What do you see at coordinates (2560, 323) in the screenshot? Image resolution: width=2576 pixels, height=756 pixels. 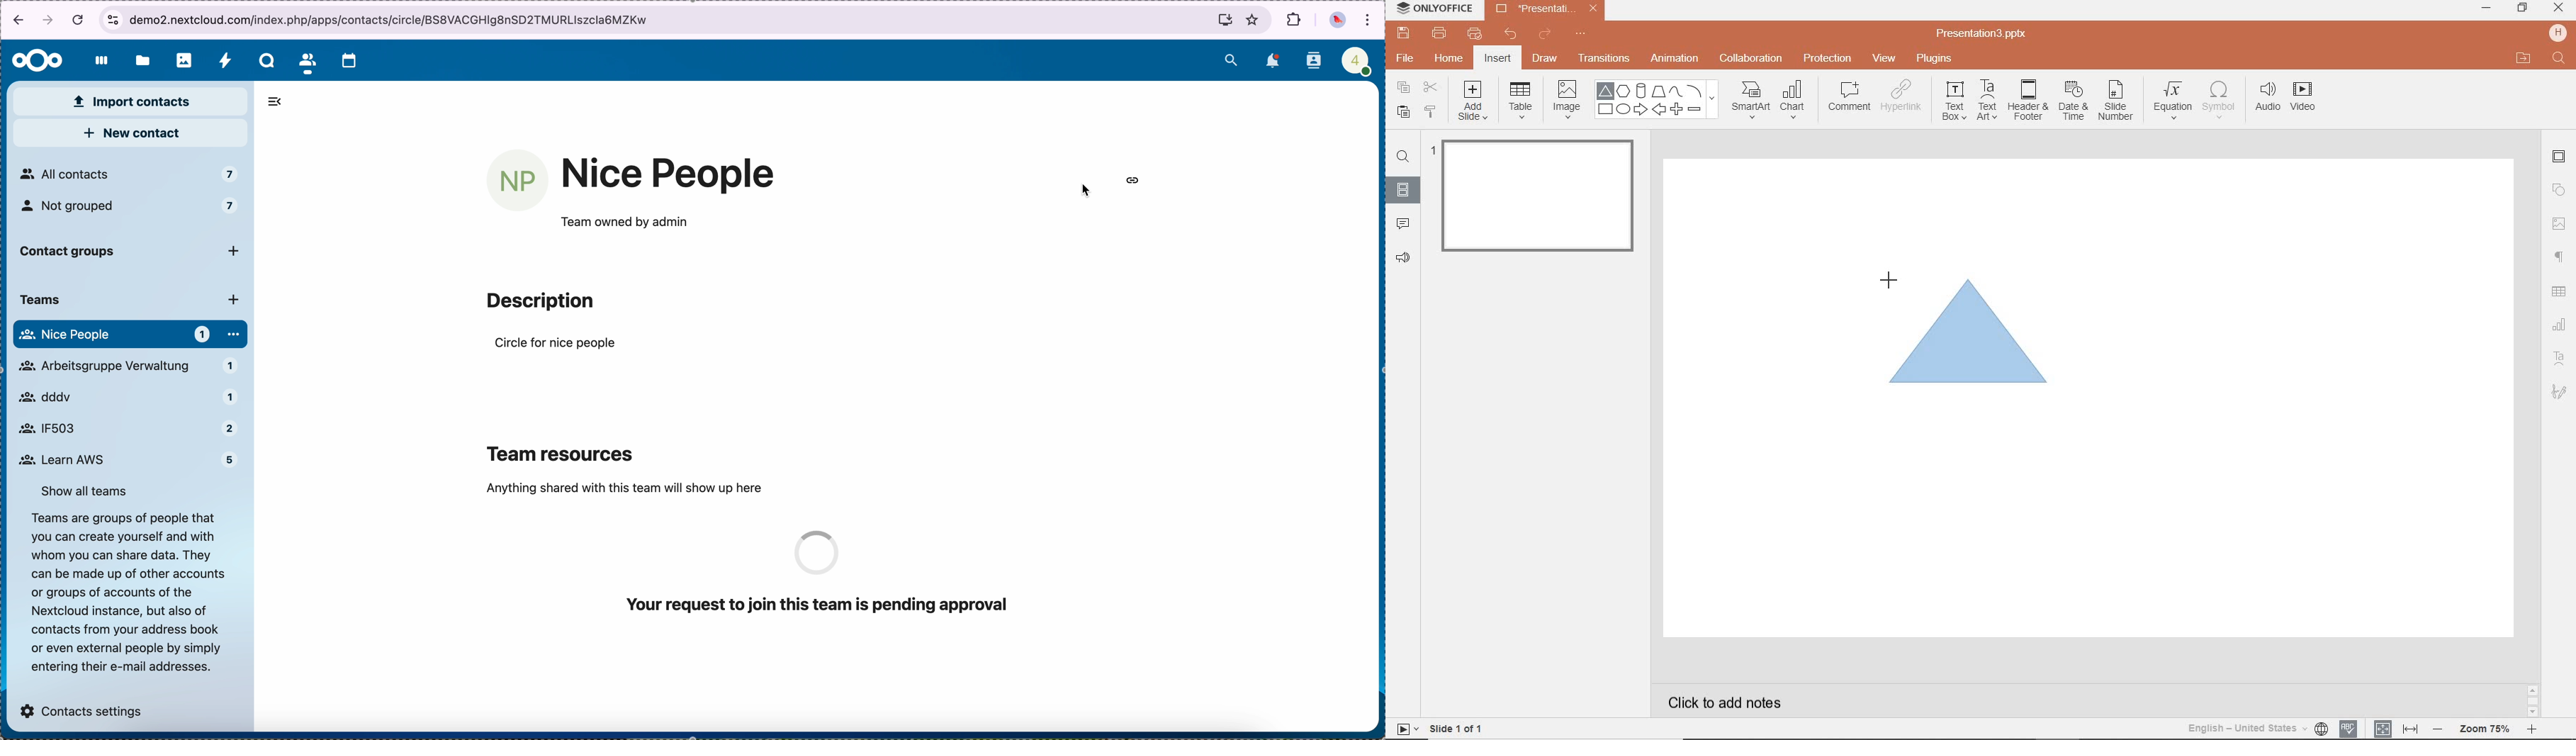 I see `CHART SETTINGS` at bounding box center [2560, 323].